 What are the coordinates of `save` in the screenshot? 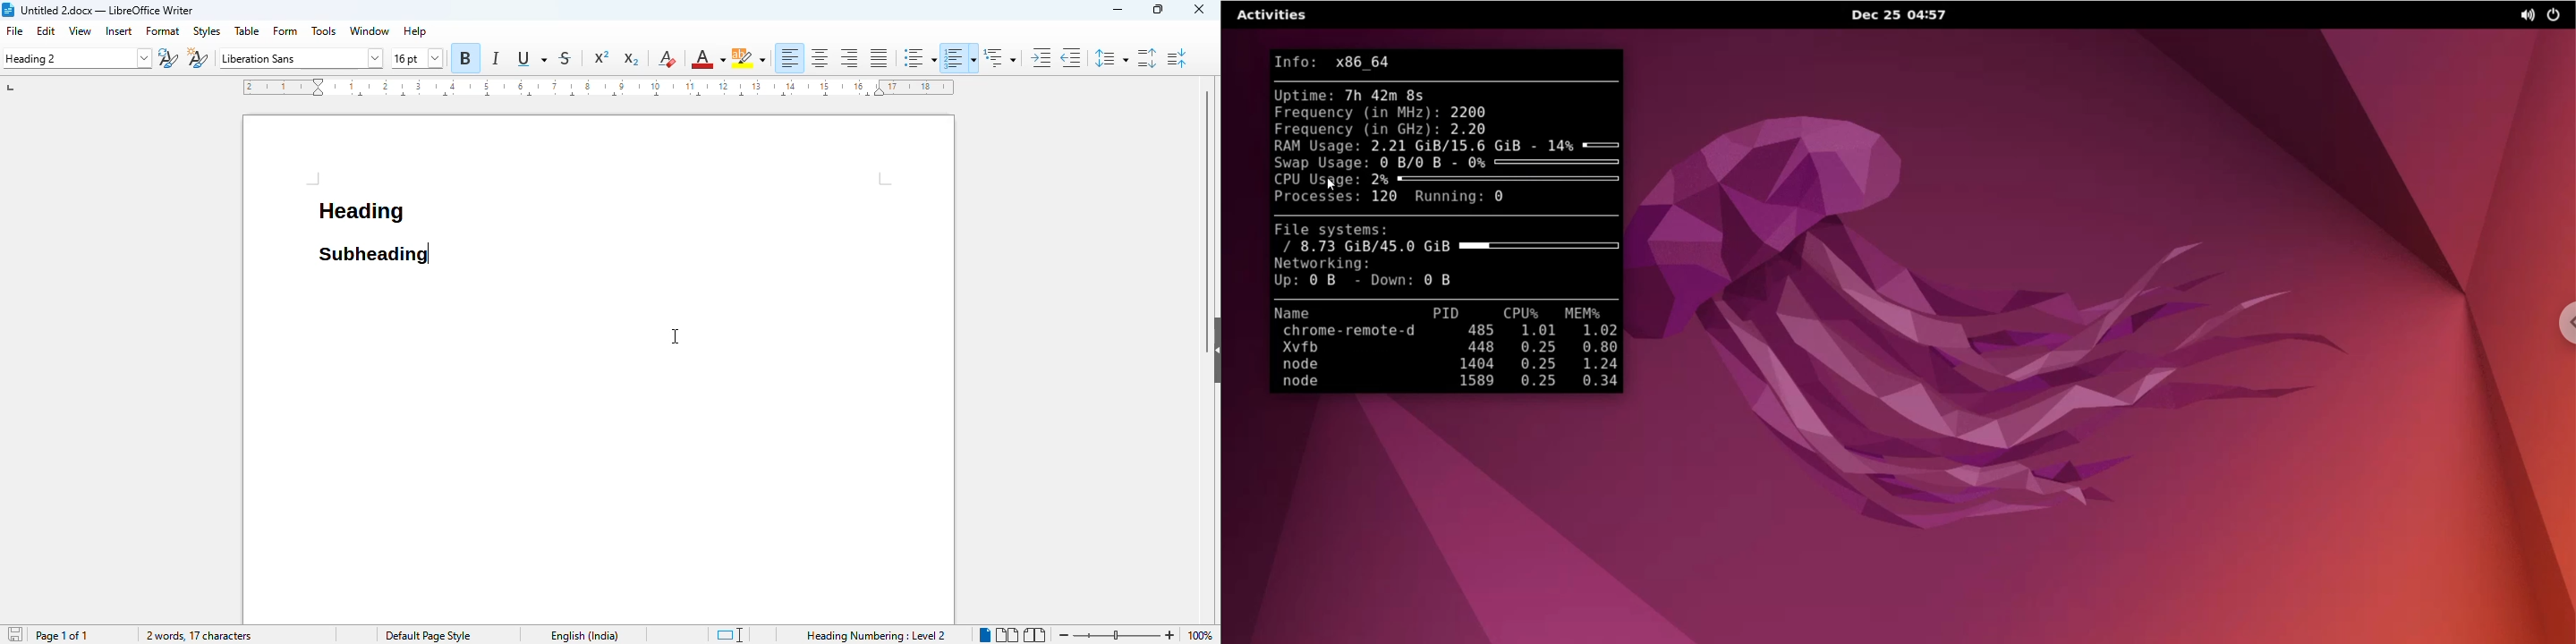 It's located at (14, 634).